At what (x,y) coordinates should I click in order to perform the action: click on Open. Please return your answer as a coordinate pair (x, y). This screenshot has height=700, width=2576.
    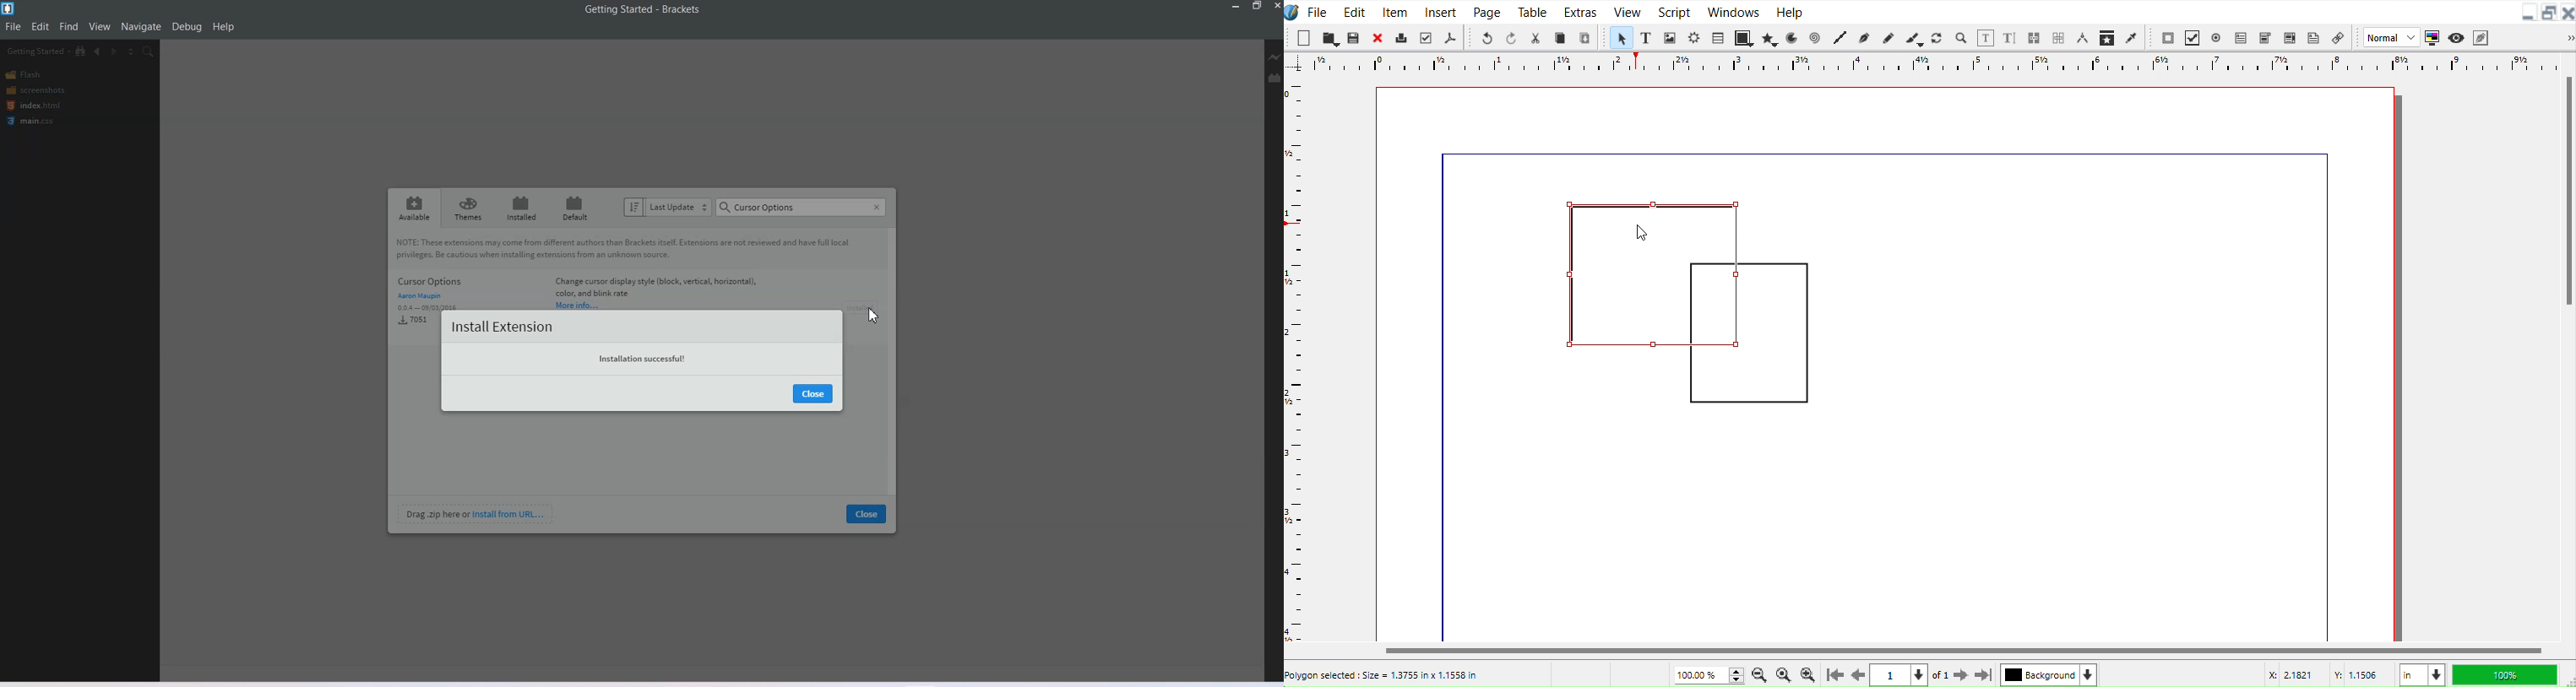
    Looking at the image, I should click on (1331, 37).